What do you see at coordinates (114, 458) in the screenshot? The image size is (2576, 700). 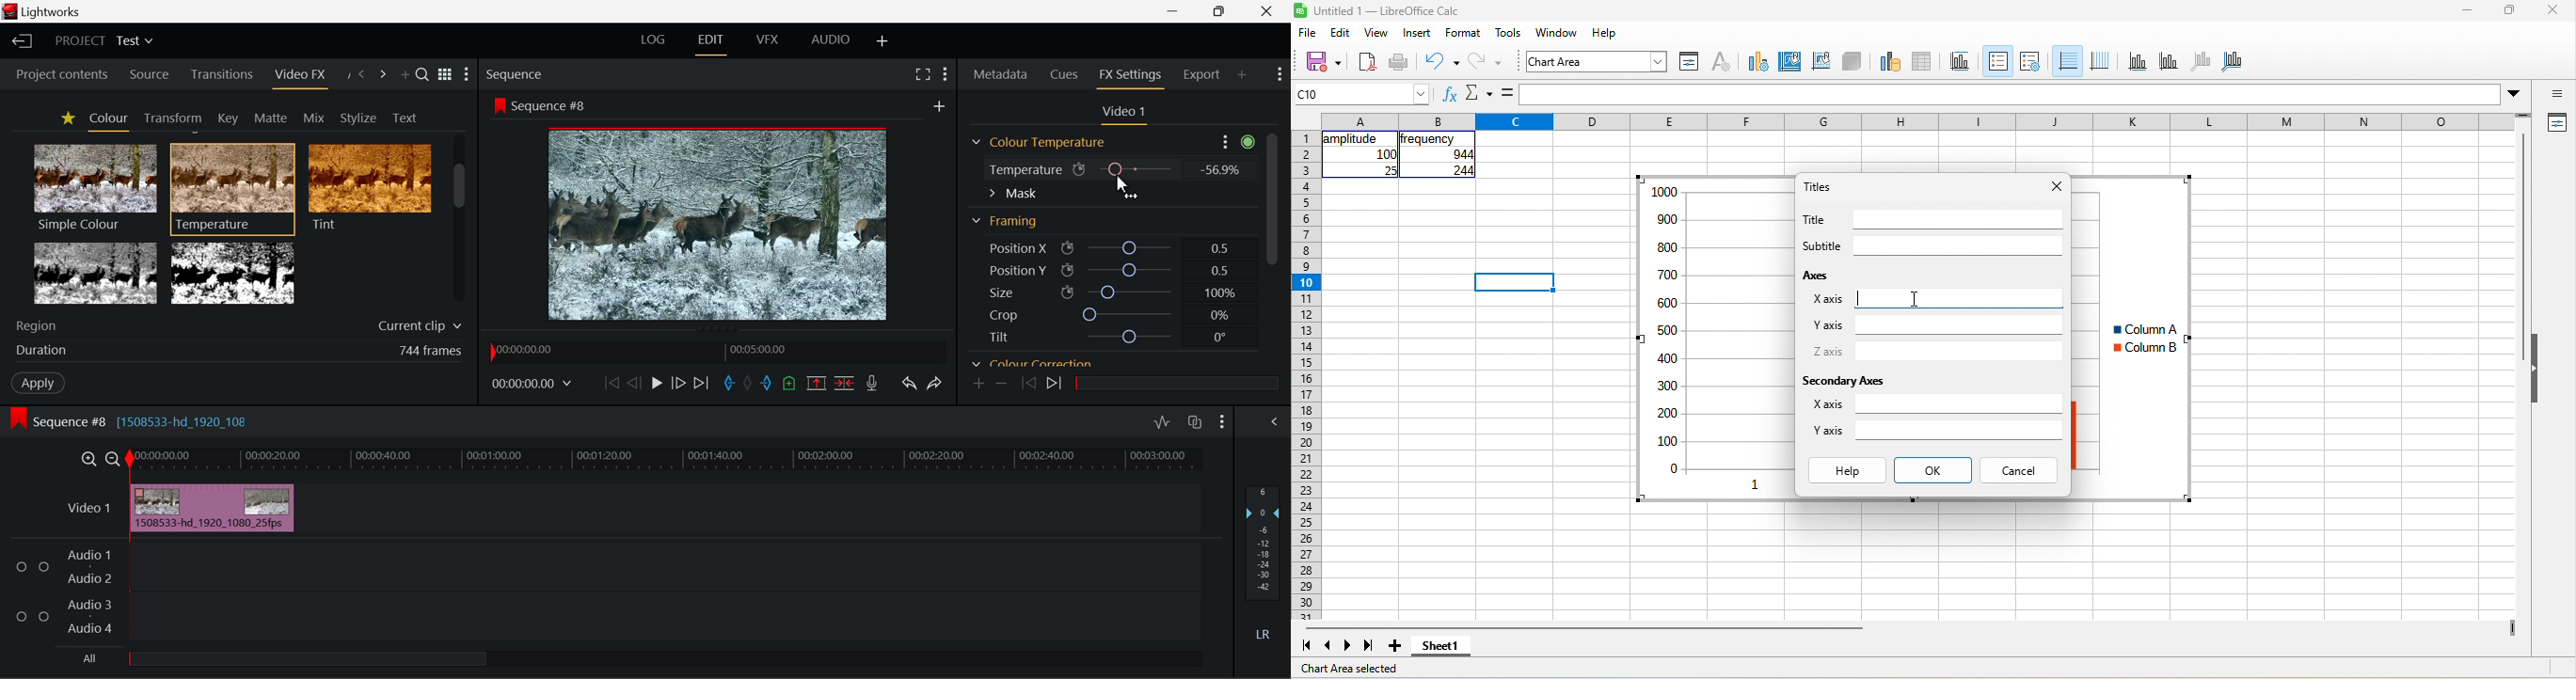 I see `Timeline Zoom Out` at bounding box center [114, 458].